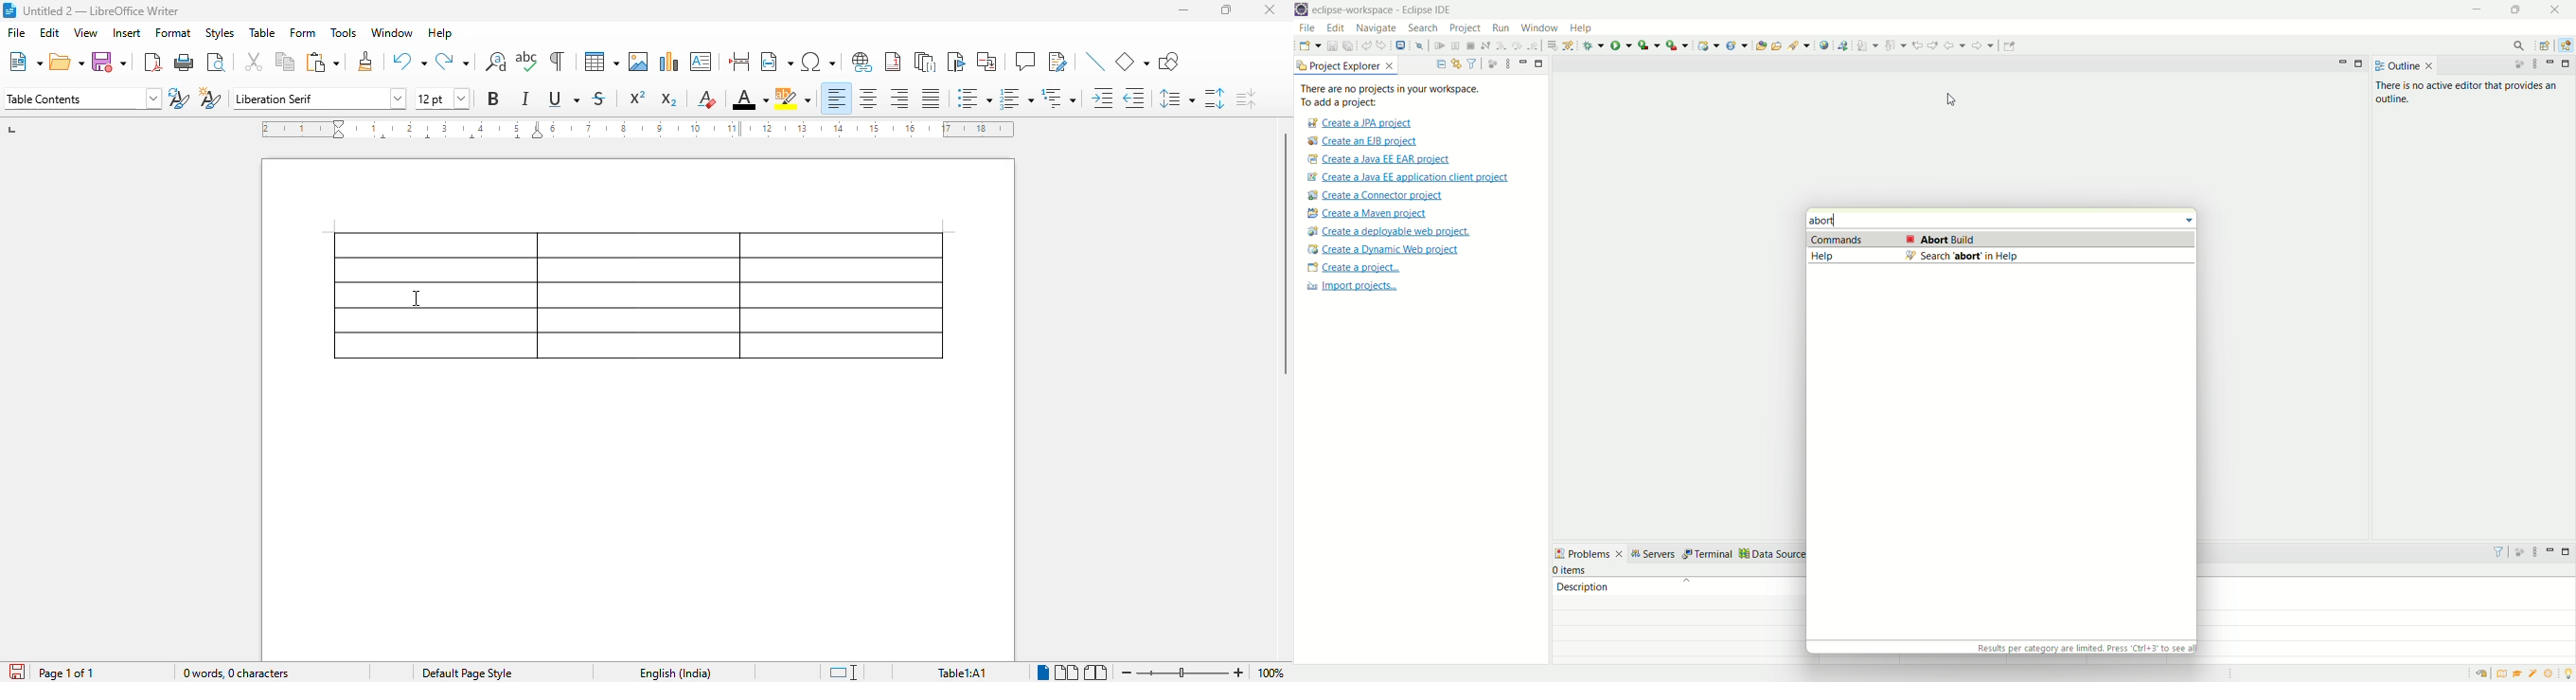 This screenshot has width=2576, height=700. I want to click on drop to frames, so click(1550, 45).